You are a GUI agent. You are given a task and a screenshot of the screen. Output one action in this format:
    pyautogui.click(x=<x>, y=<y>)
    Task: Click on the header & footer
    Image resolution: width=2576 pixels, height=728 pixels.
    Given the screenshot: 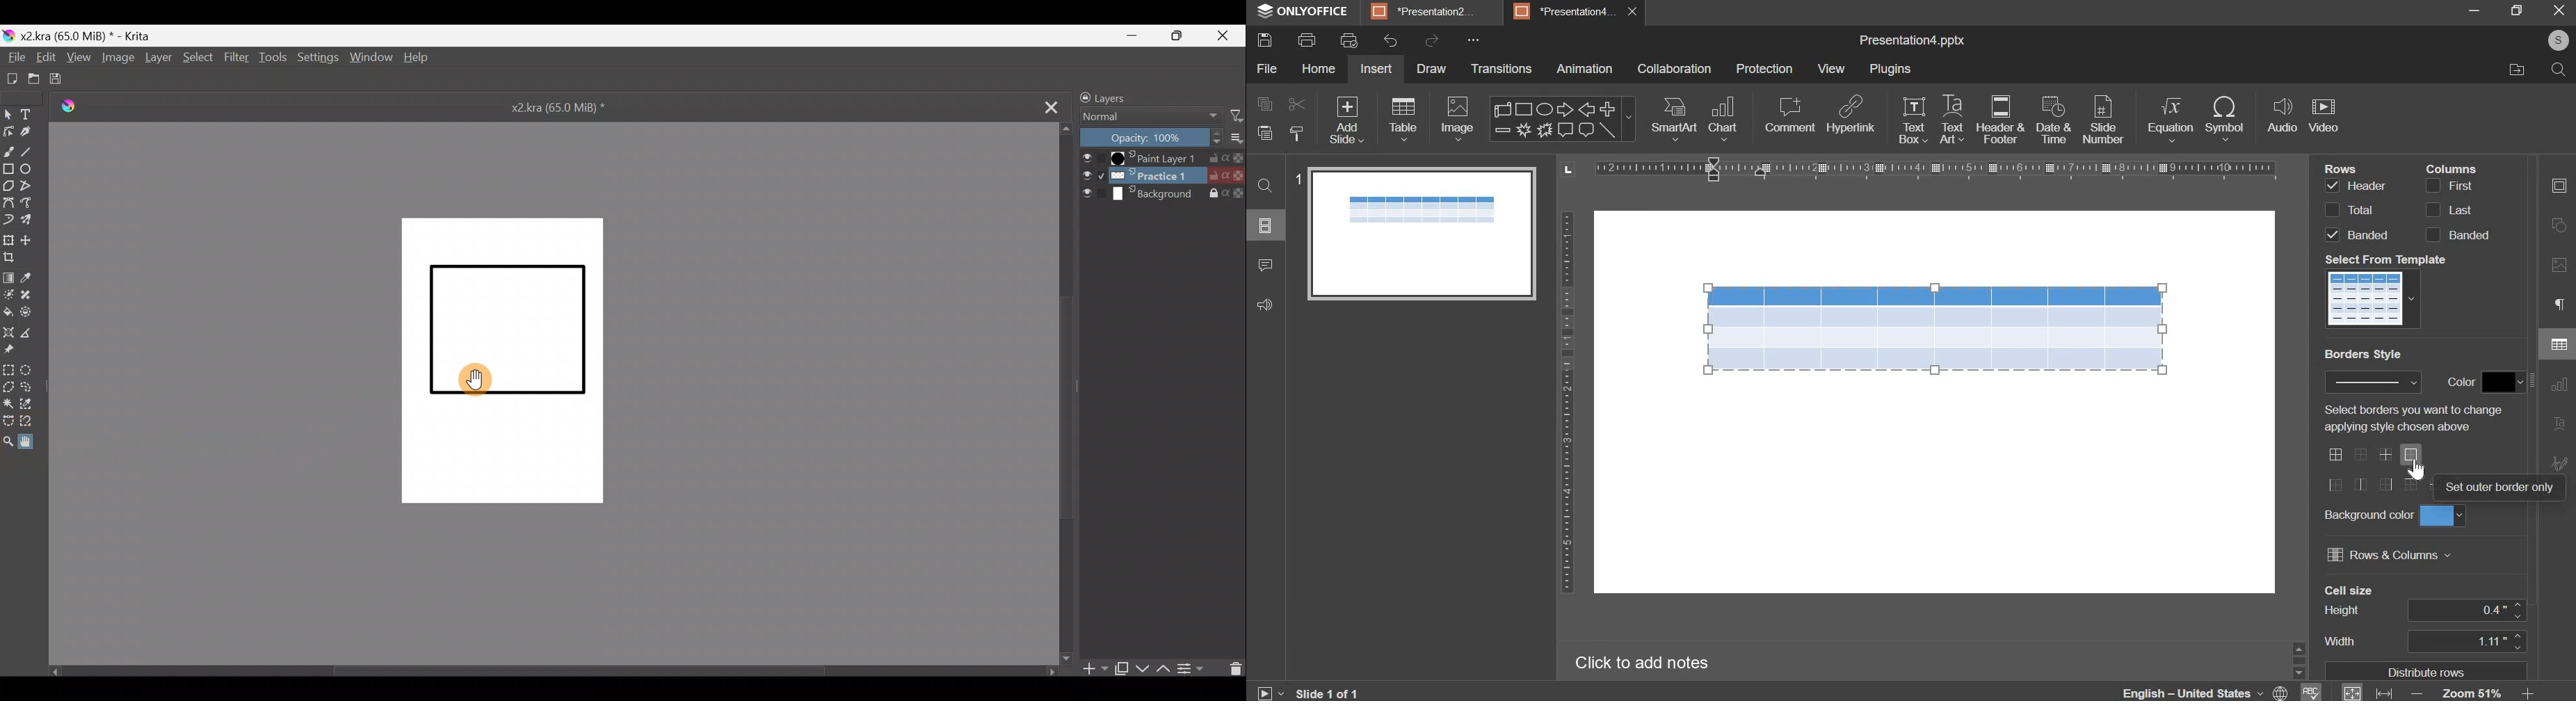 What is the action you would take?
    pyautogui.click(x=2000, y=120)
    